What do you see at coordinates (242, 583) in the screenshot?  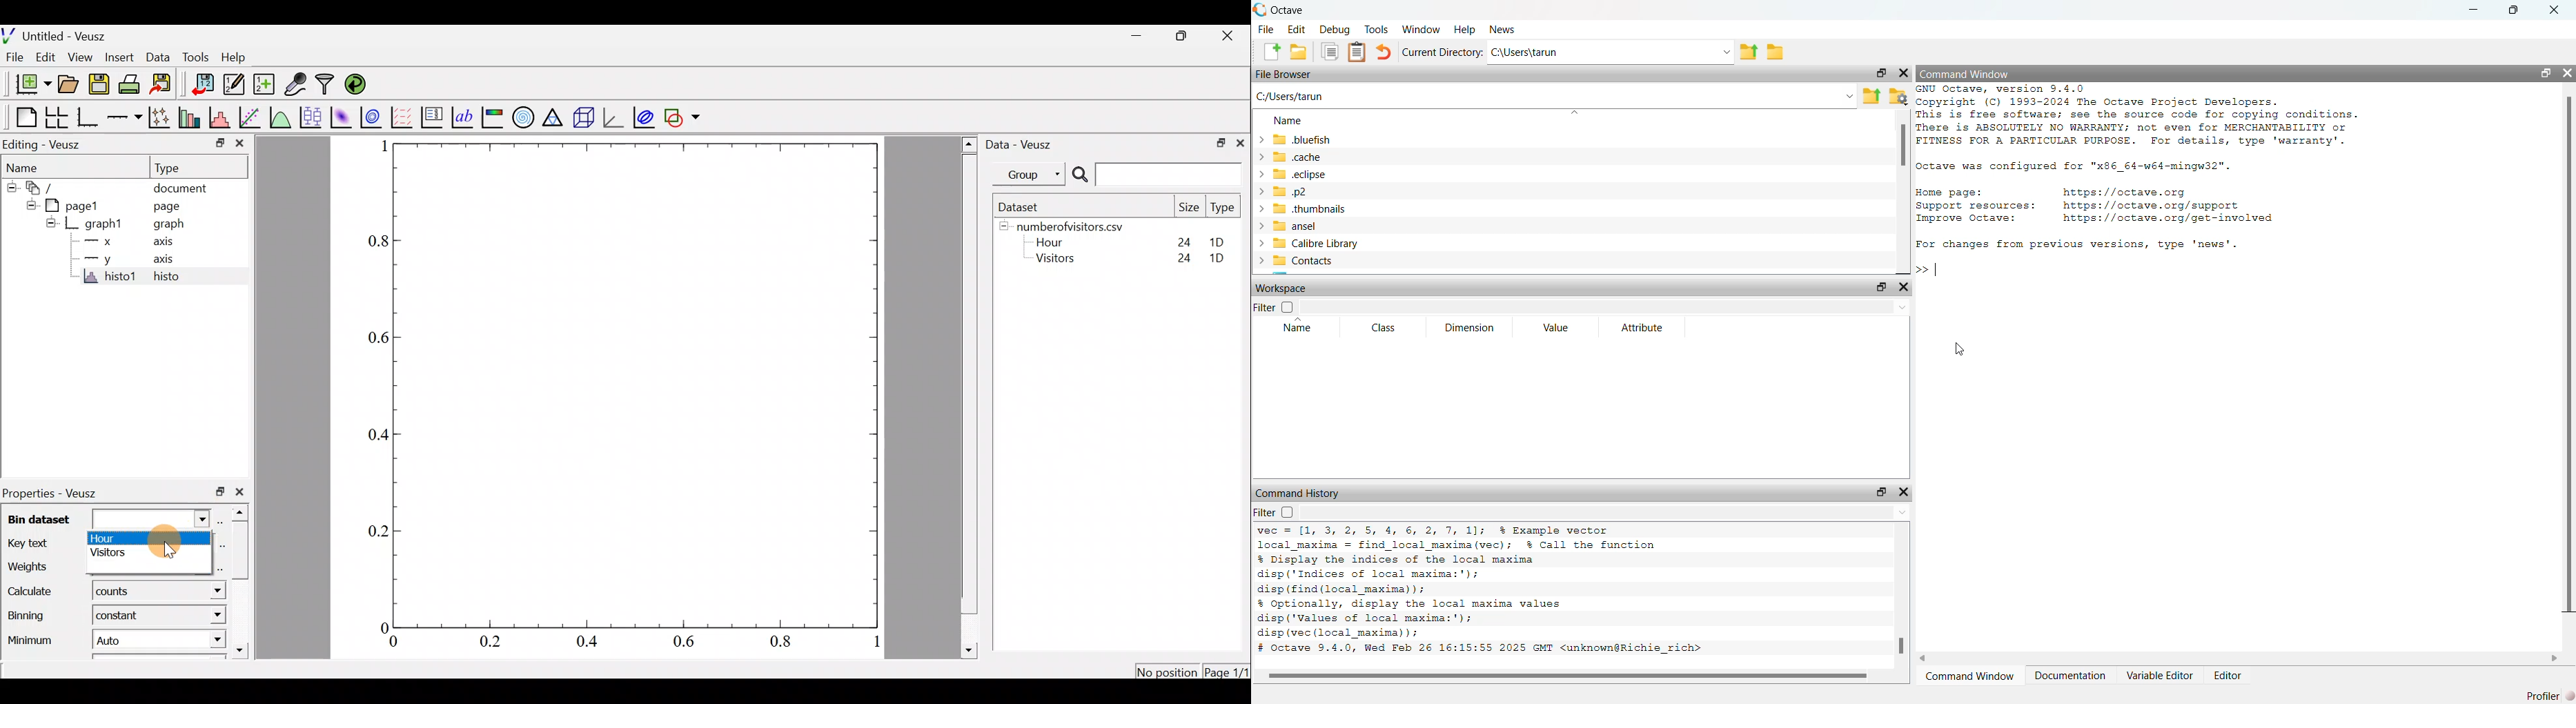 I see `scroll bar` at bounding box center [242, 583].